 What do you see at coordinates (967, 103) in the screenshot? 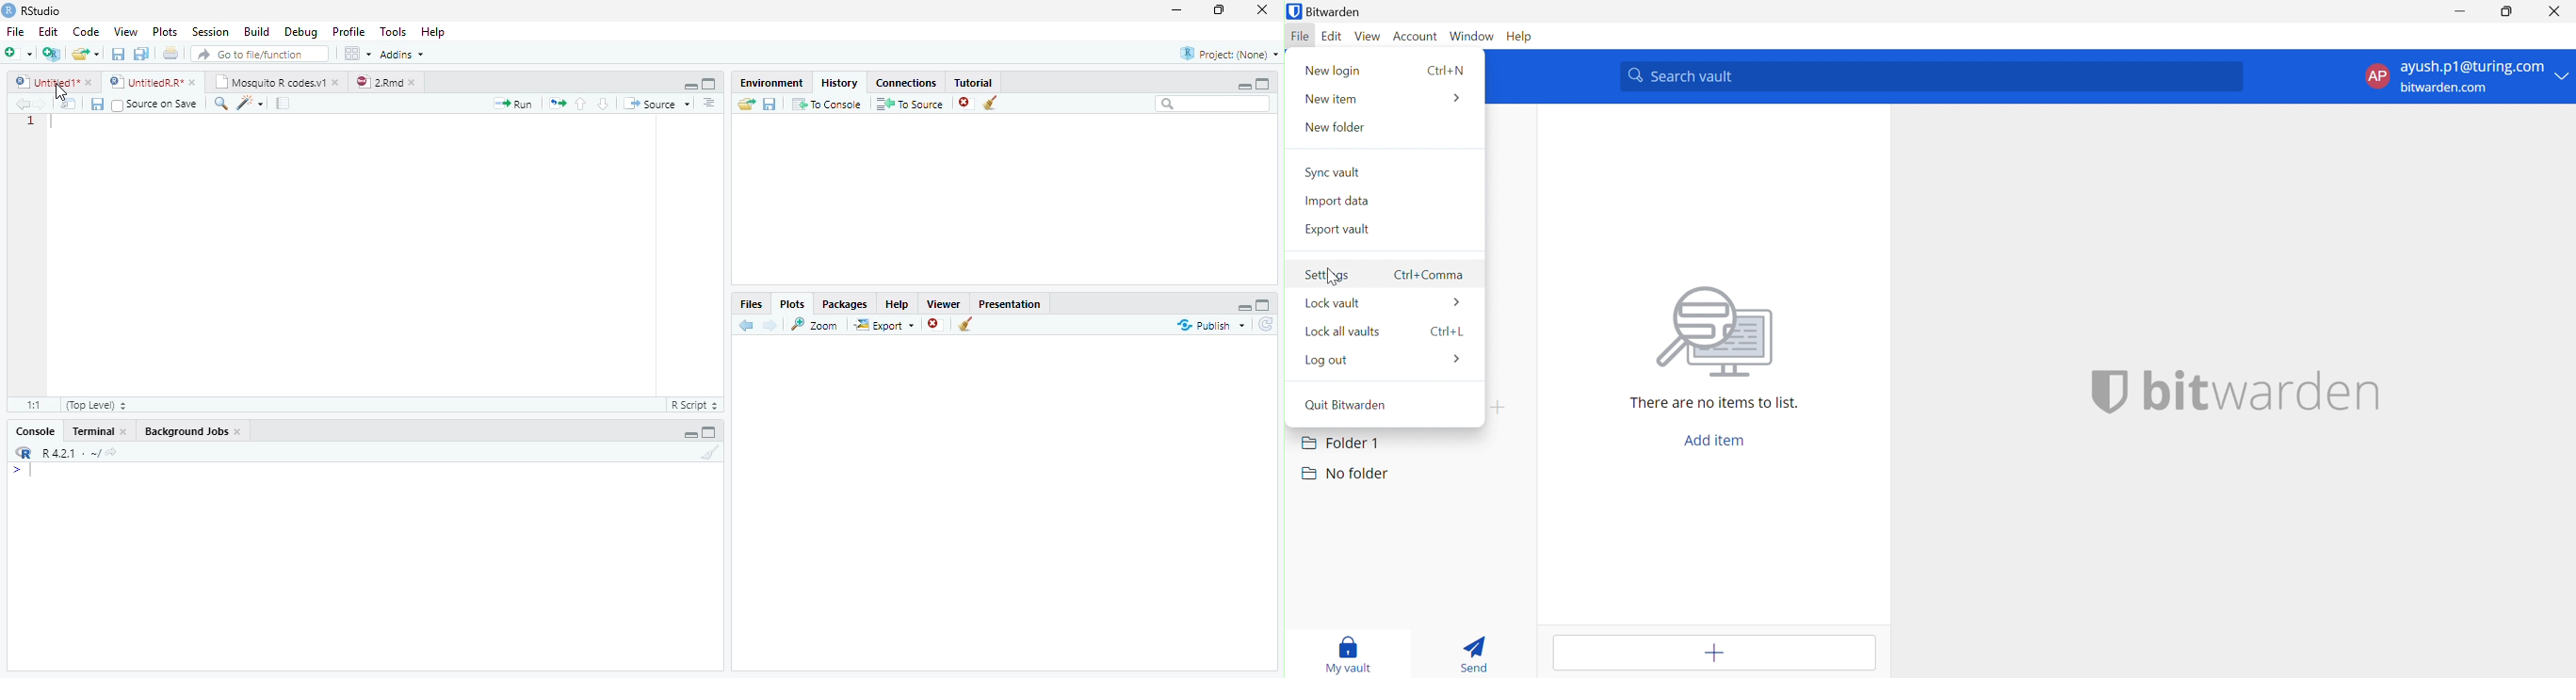
I see `Remove Selected` at bounding box center [967, 103].